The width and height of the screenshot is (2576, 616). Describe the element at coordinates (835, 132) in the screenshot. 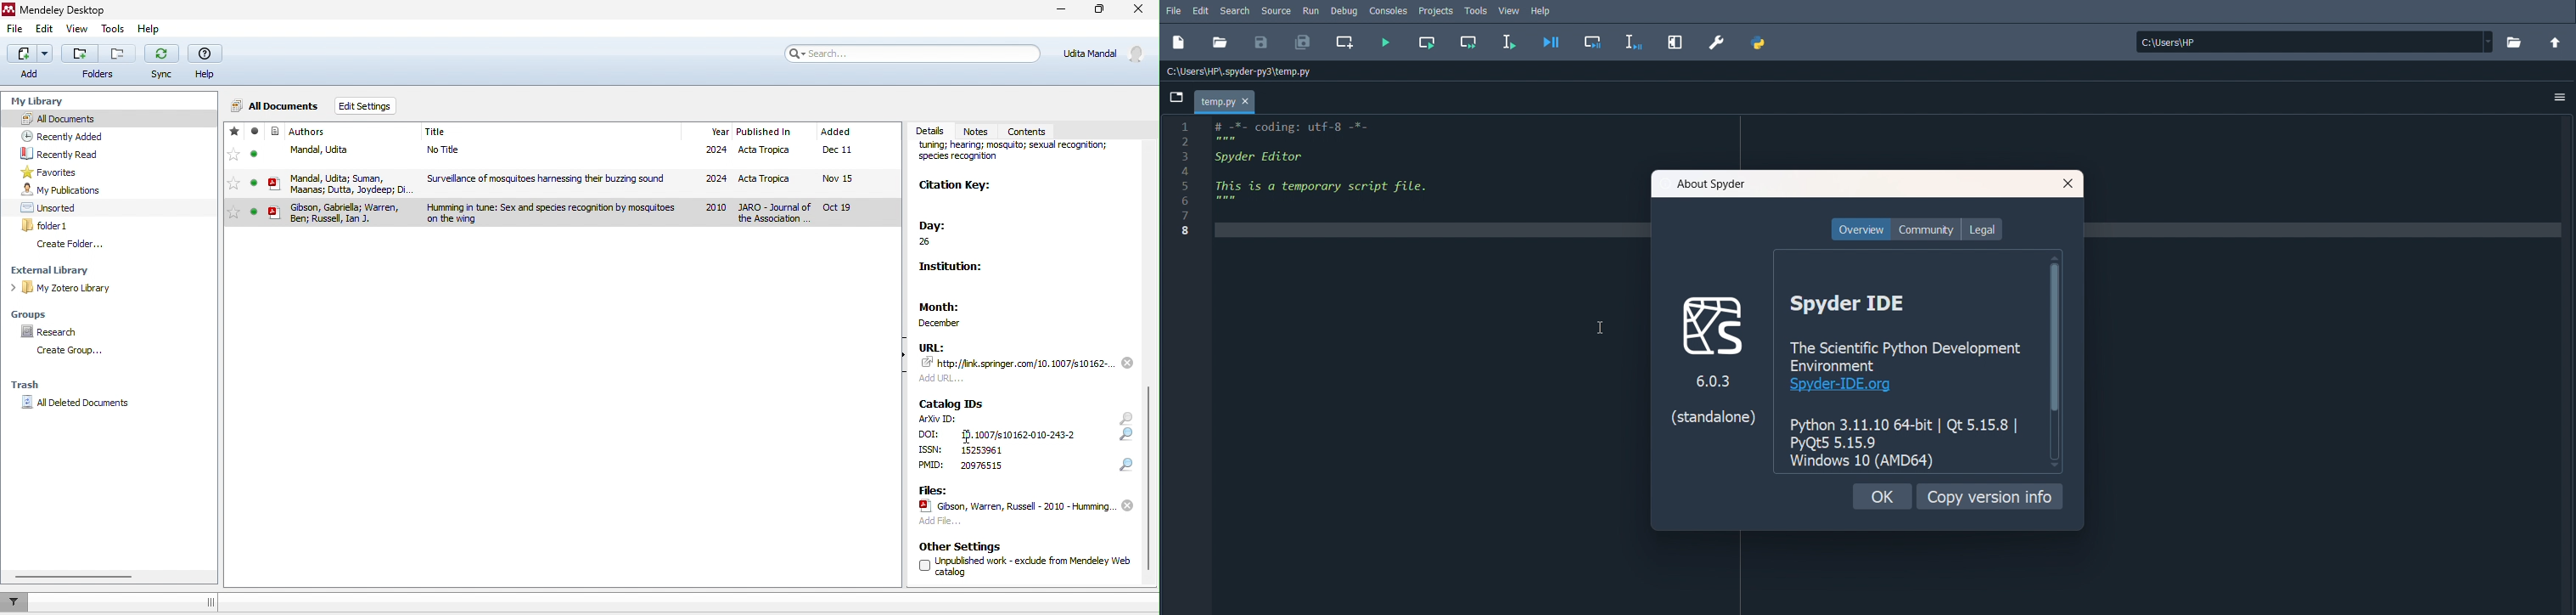

I see `added month` at that location.